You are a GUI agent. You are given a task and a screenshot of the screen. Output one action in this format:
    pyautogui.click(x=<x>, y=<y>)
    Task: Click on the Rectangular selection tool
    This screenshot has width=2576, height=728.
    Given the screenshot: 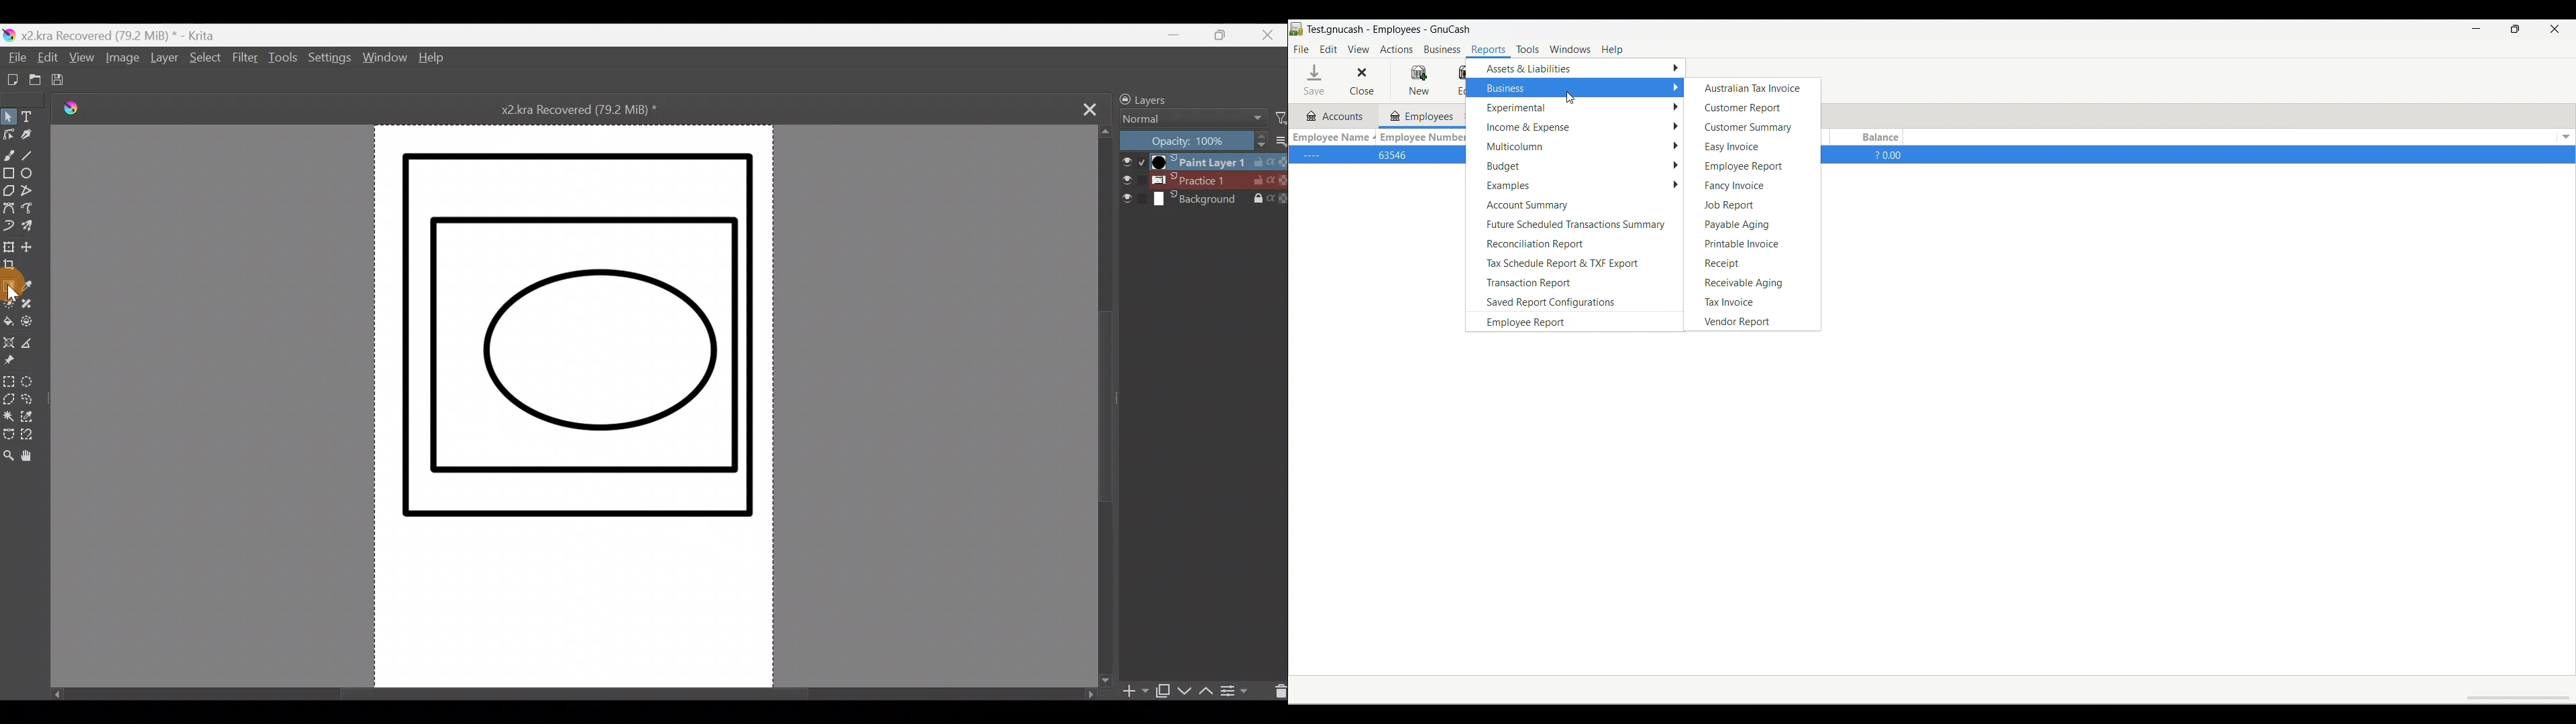 What is the action you would take?
    pyautogui.click(x=8, y=383)
    